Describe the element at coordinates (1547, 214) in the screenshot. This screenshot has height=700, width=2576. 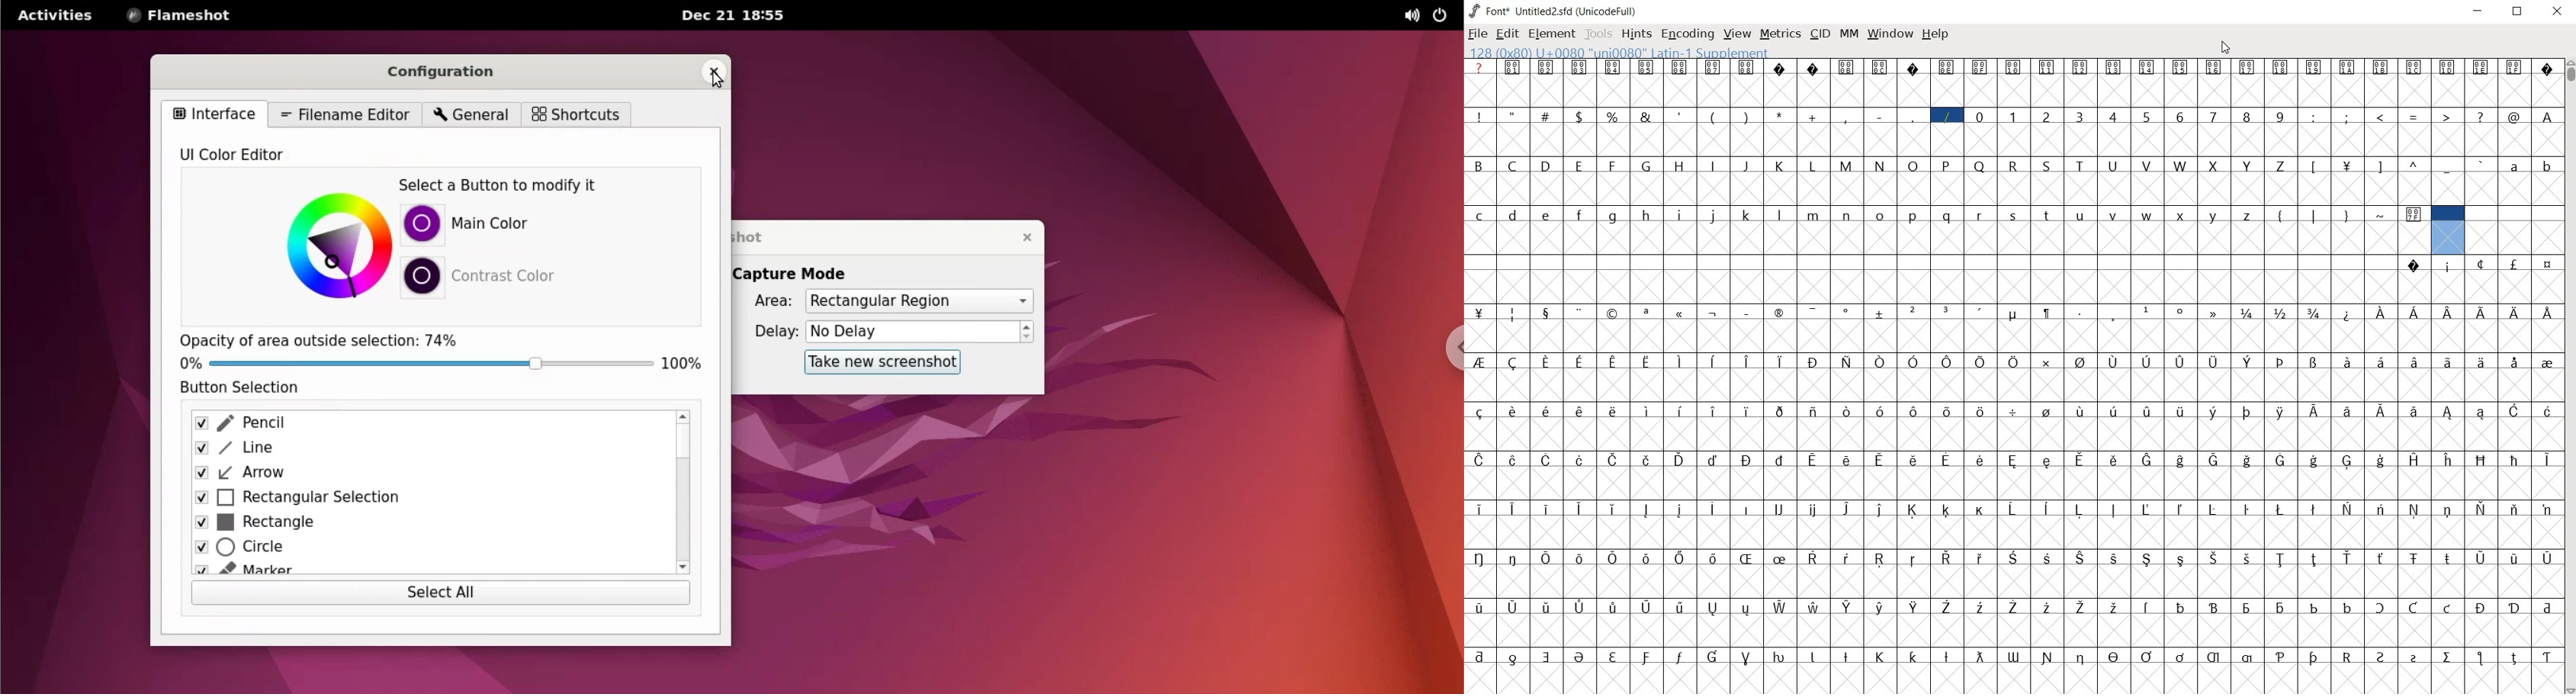
I see `e` at that location.